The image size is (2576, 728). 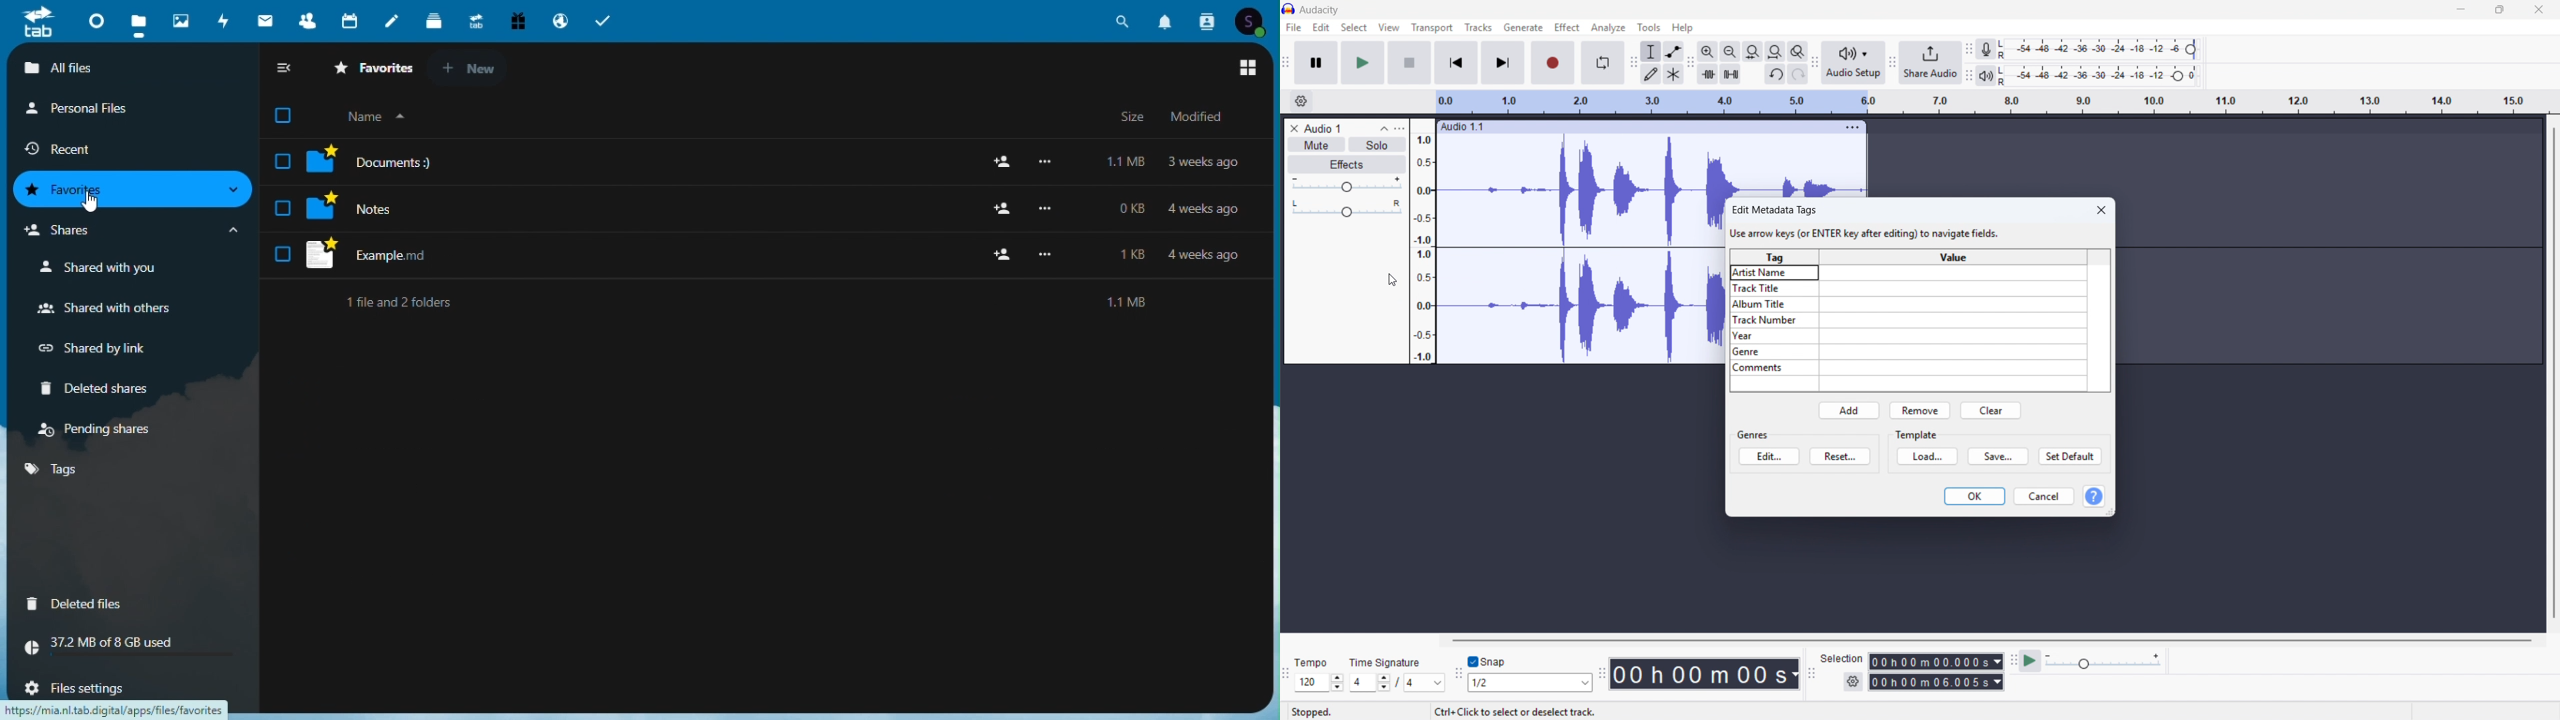 What do you see at coordinates (1123, 21) in the screenshot?
I see `Search` at bounding box center [1123, 21].